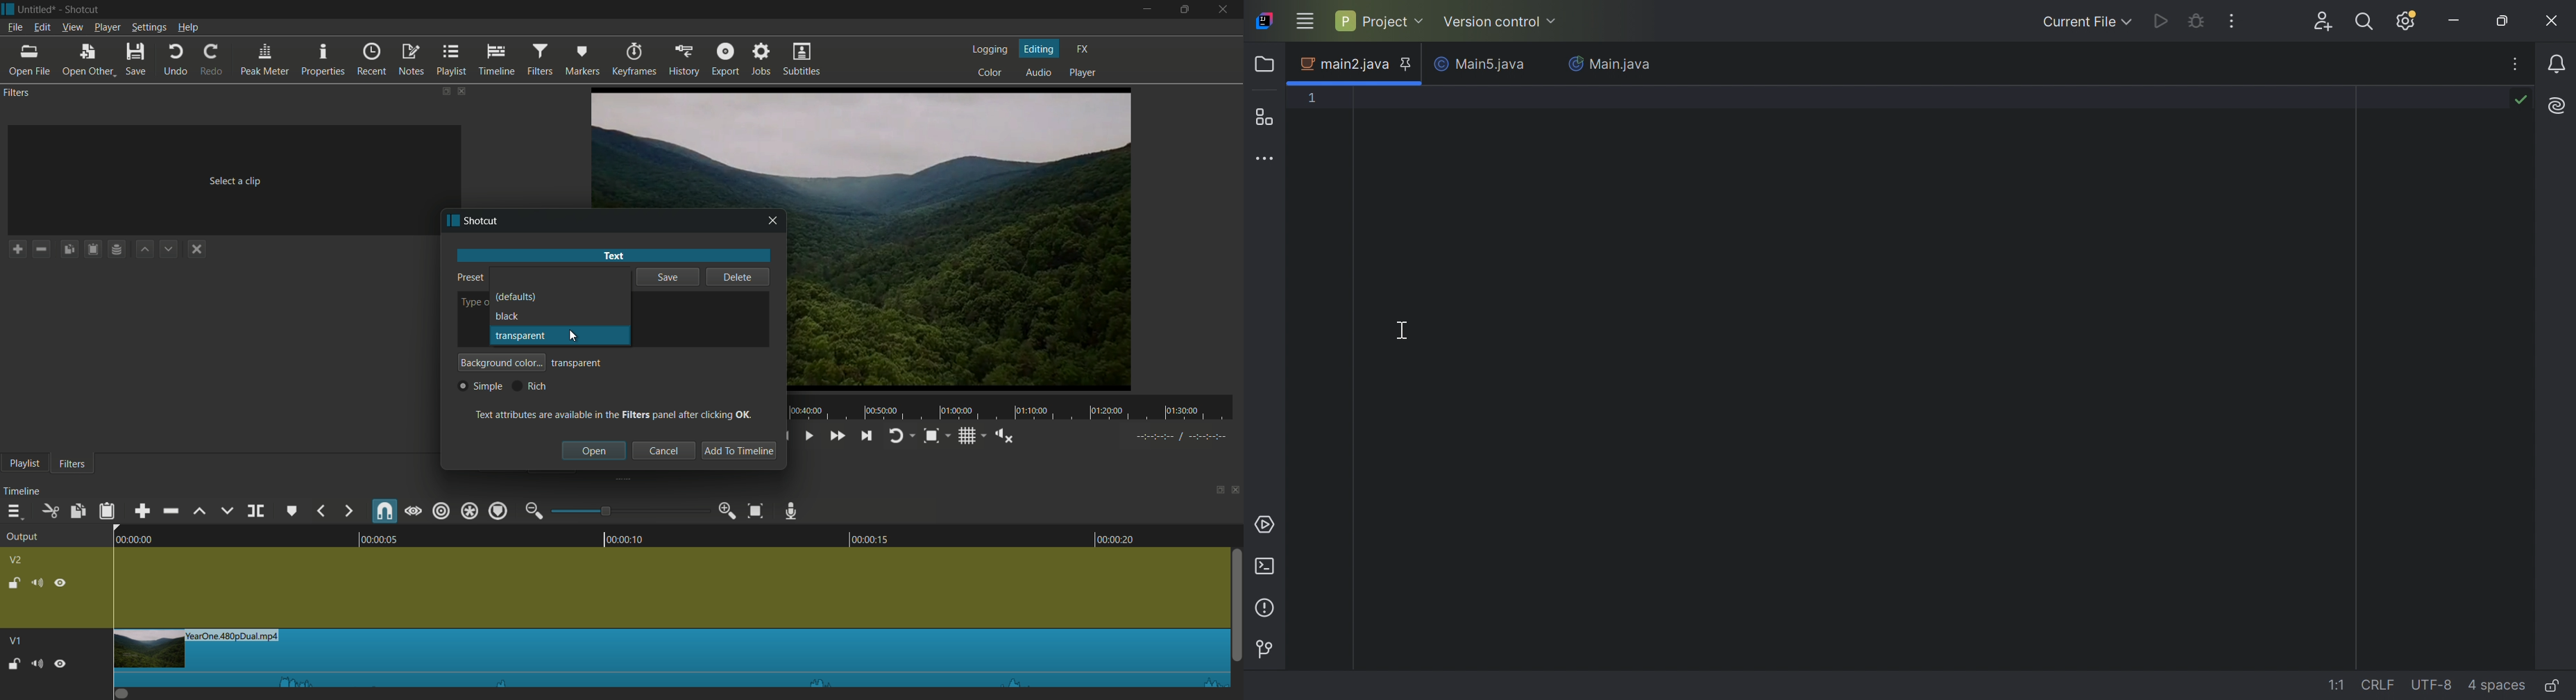 The height and width of the screenshot is (700, 2576). I want to click on forward, so click(348, 511).